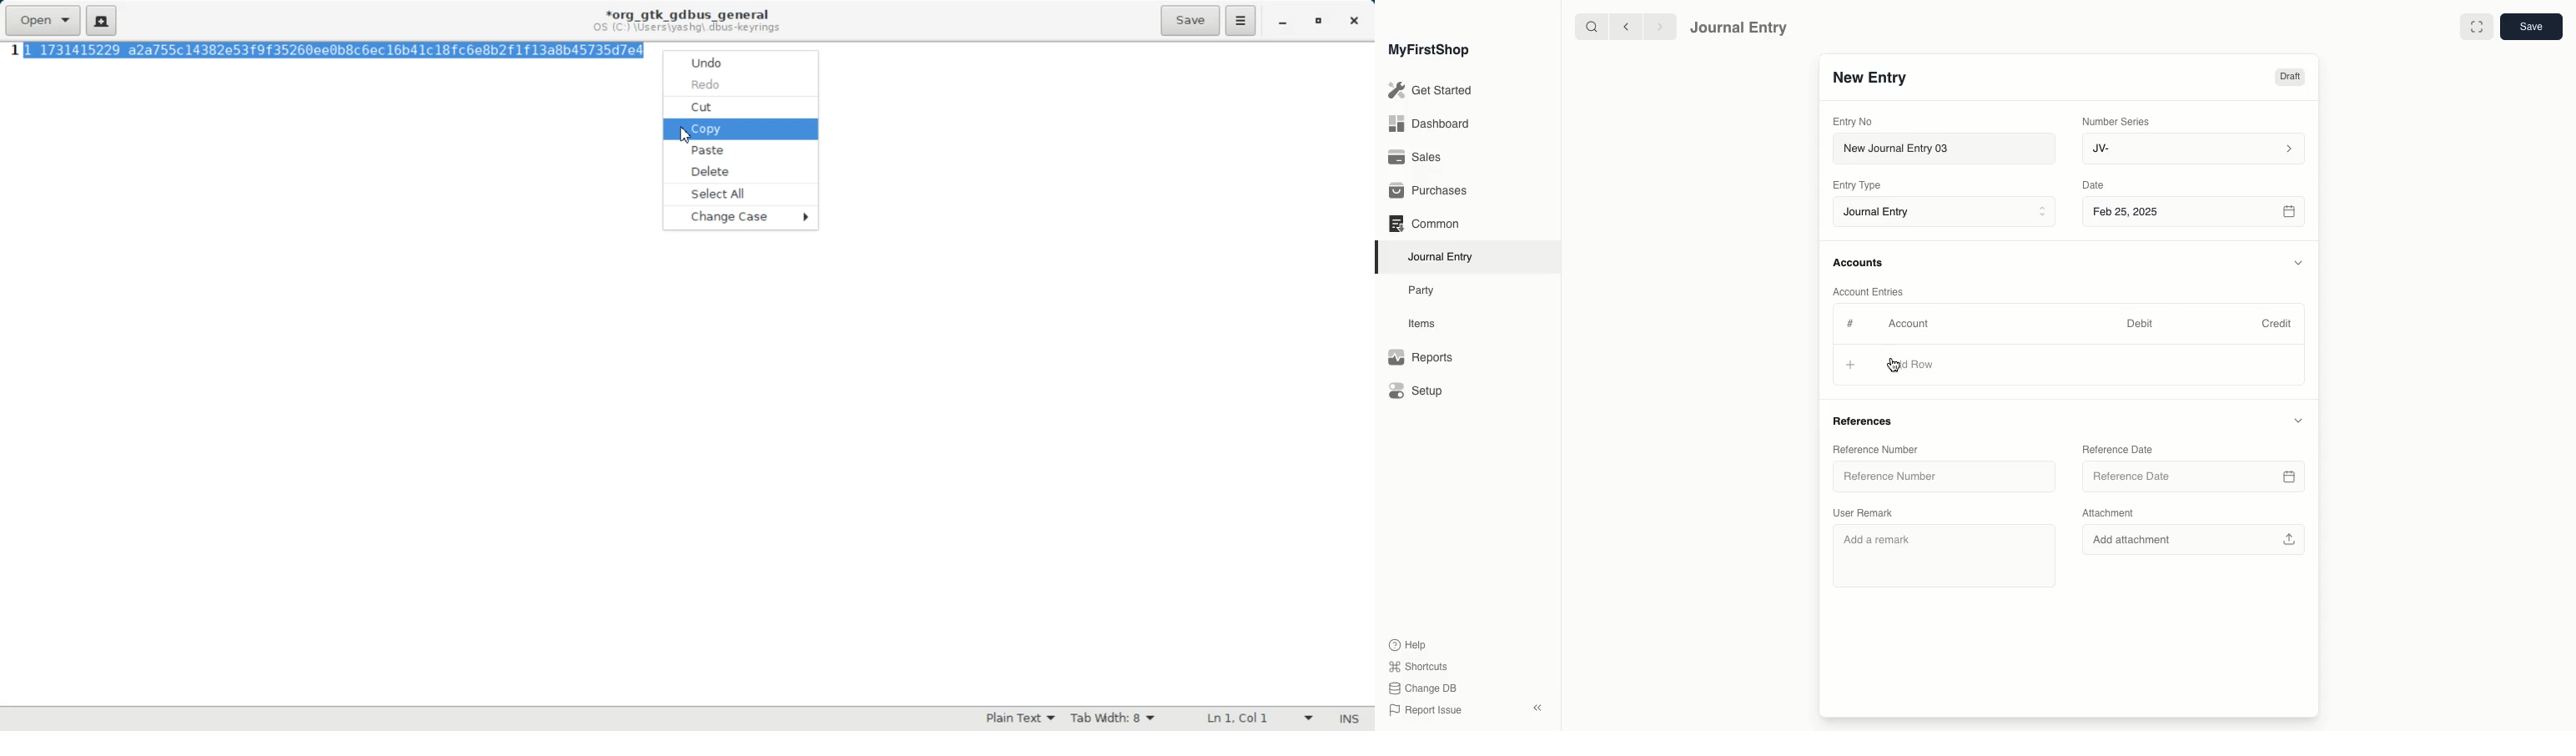  I want to click on Undo, so click(736, 64).